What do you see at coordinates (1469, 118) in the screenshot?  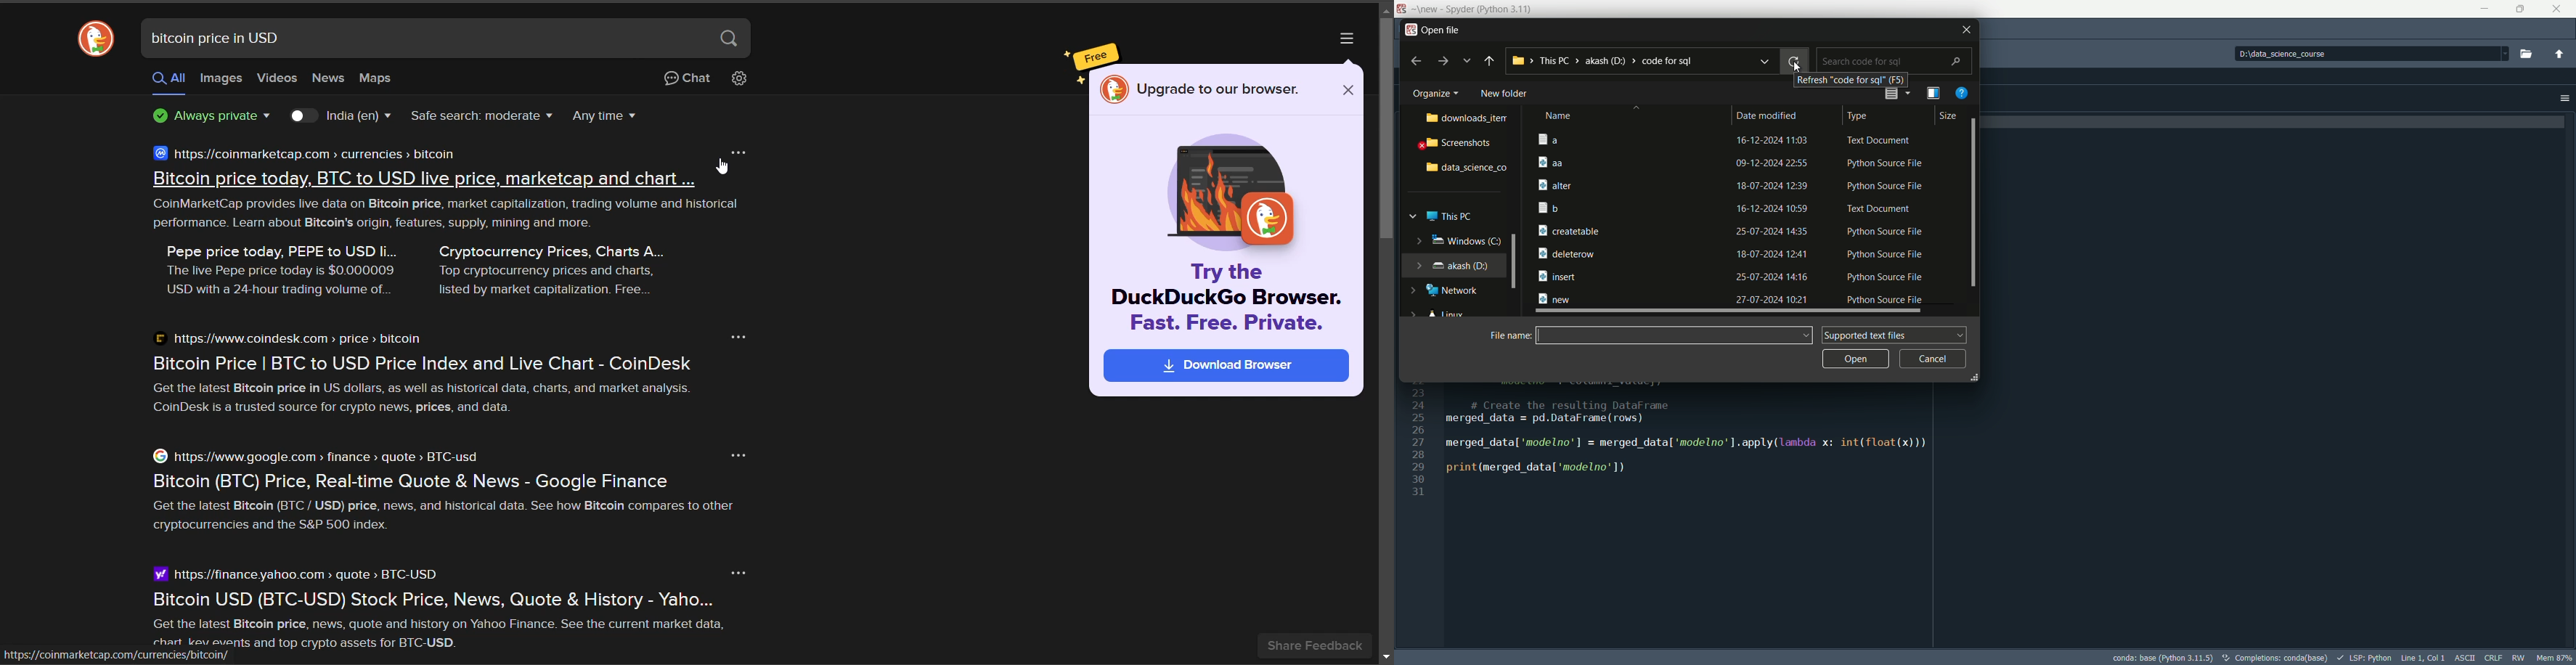 I see `downloads_item` at bounding box center [1469, 118].